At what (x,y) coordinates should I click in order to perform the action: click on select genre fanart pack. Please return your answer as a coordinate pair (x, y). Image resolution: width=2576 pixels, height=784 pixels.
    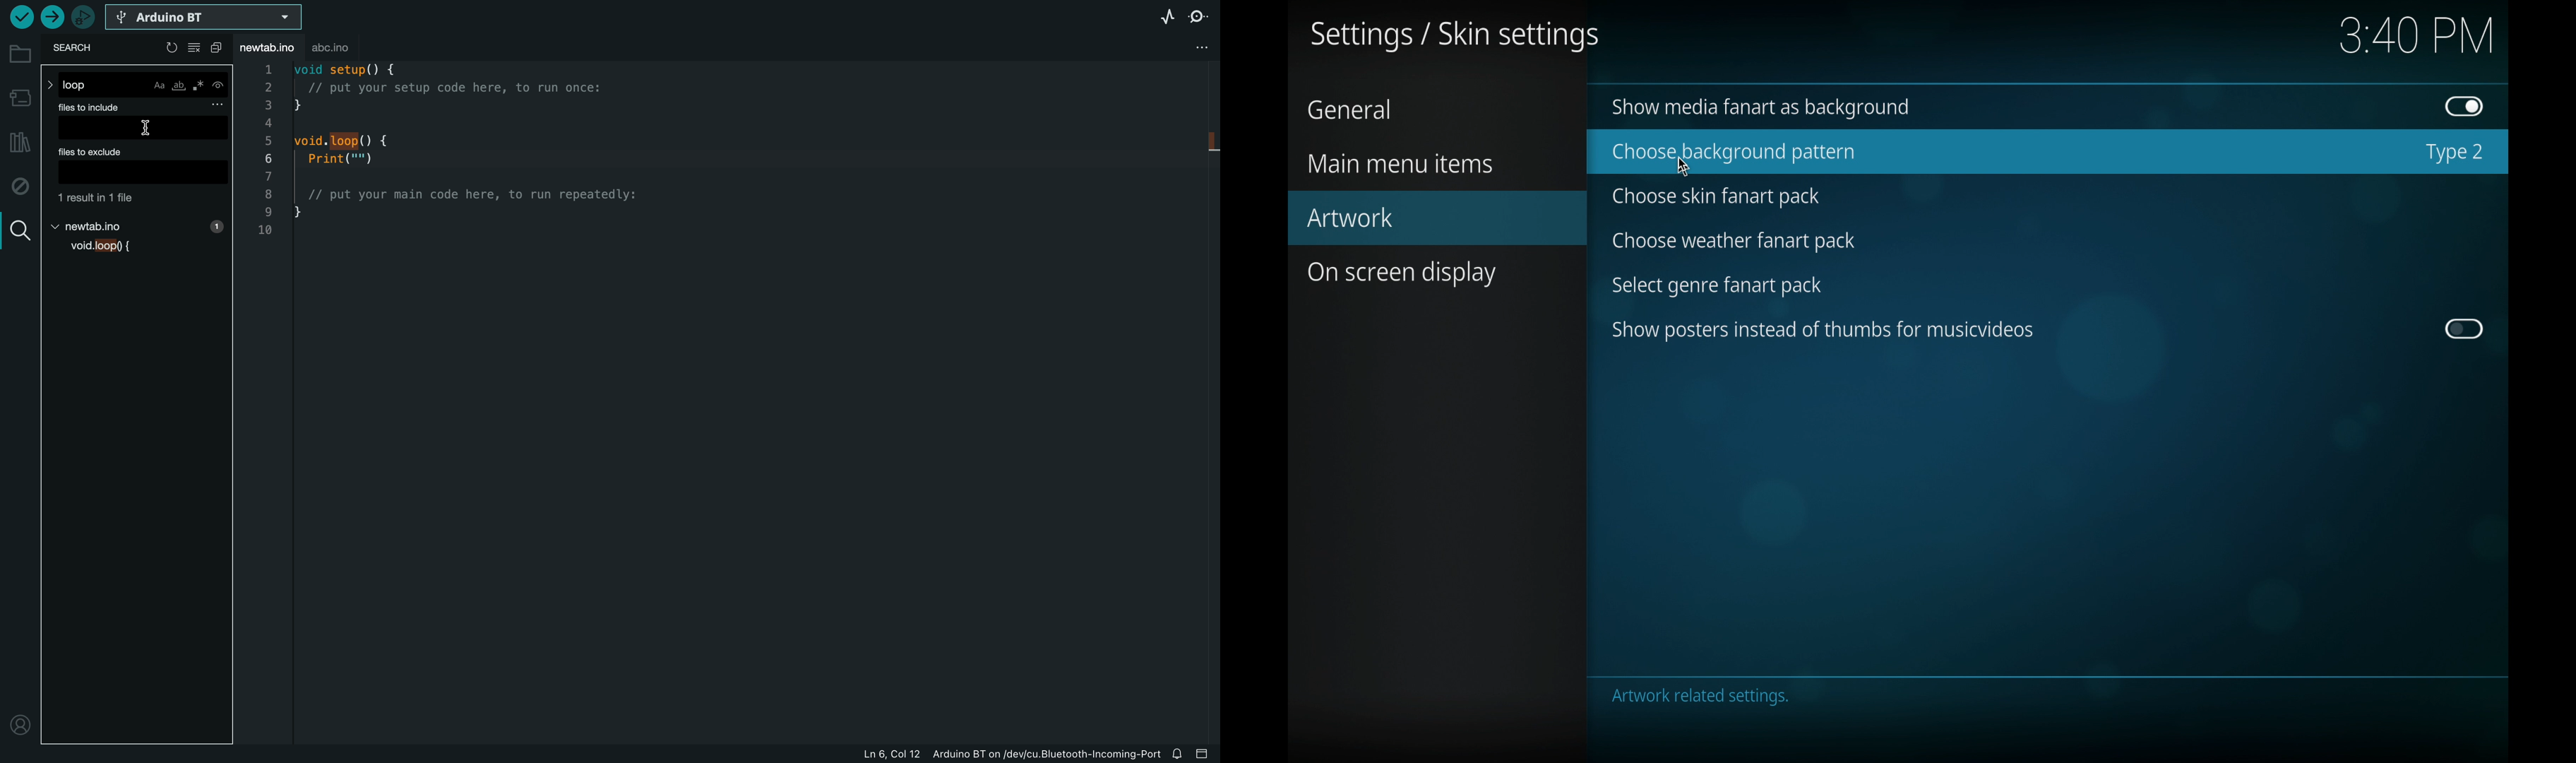
    Looking at the image, I should click on (1717, 286).